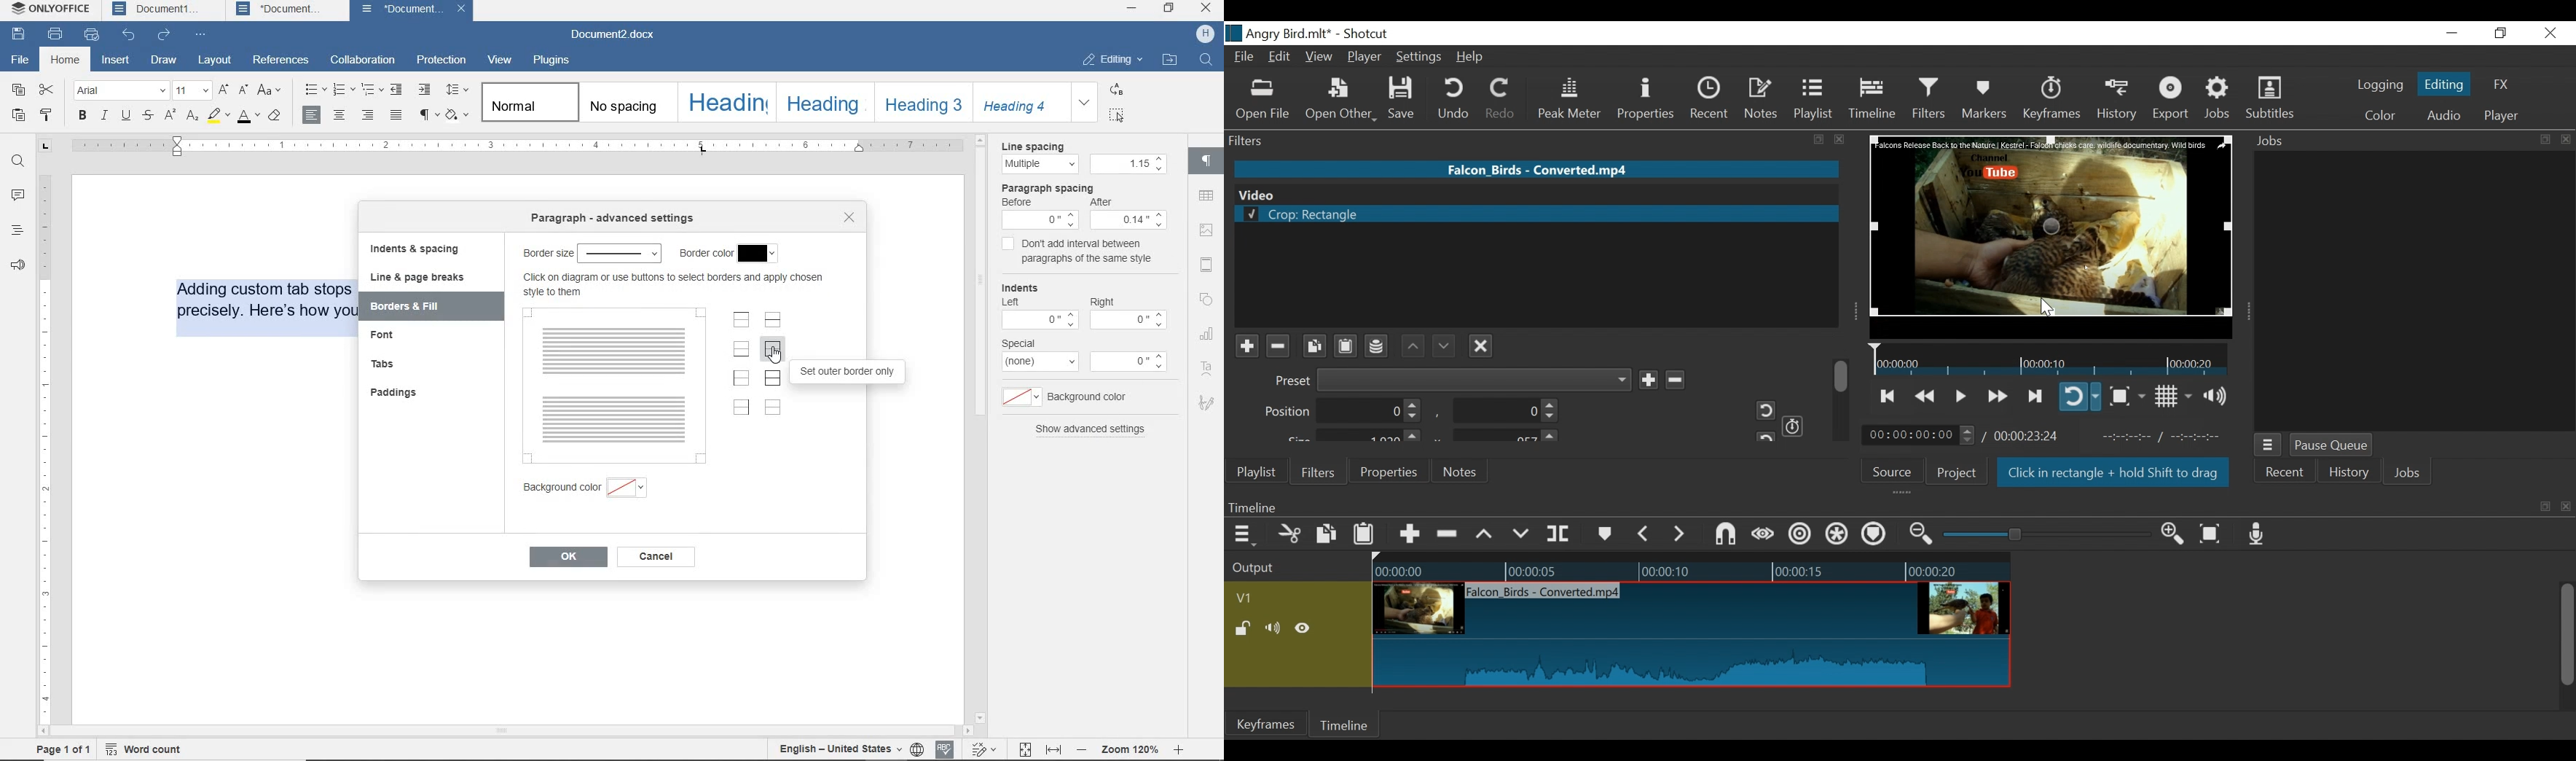 The height and width of the screenshot is (784, 2576). What do you see at coordinates (1572, 99) in the screenshot?
I see `Peak Meter` at bounding box center [1572, 99].